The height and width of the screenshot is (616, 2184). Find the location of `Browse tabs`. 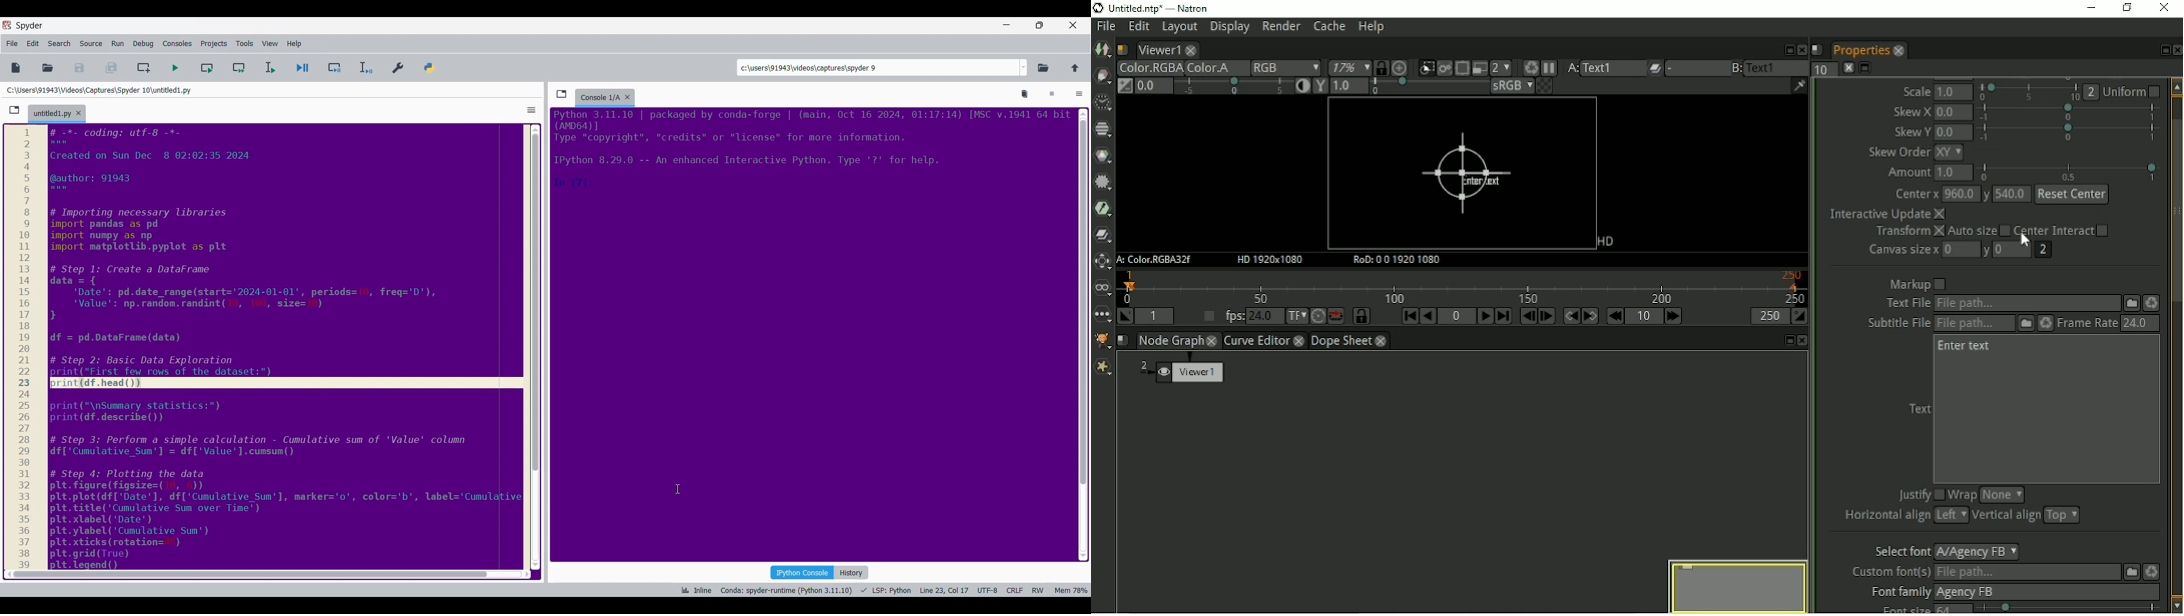

Browse tabs is located at coordinates (562, 94).